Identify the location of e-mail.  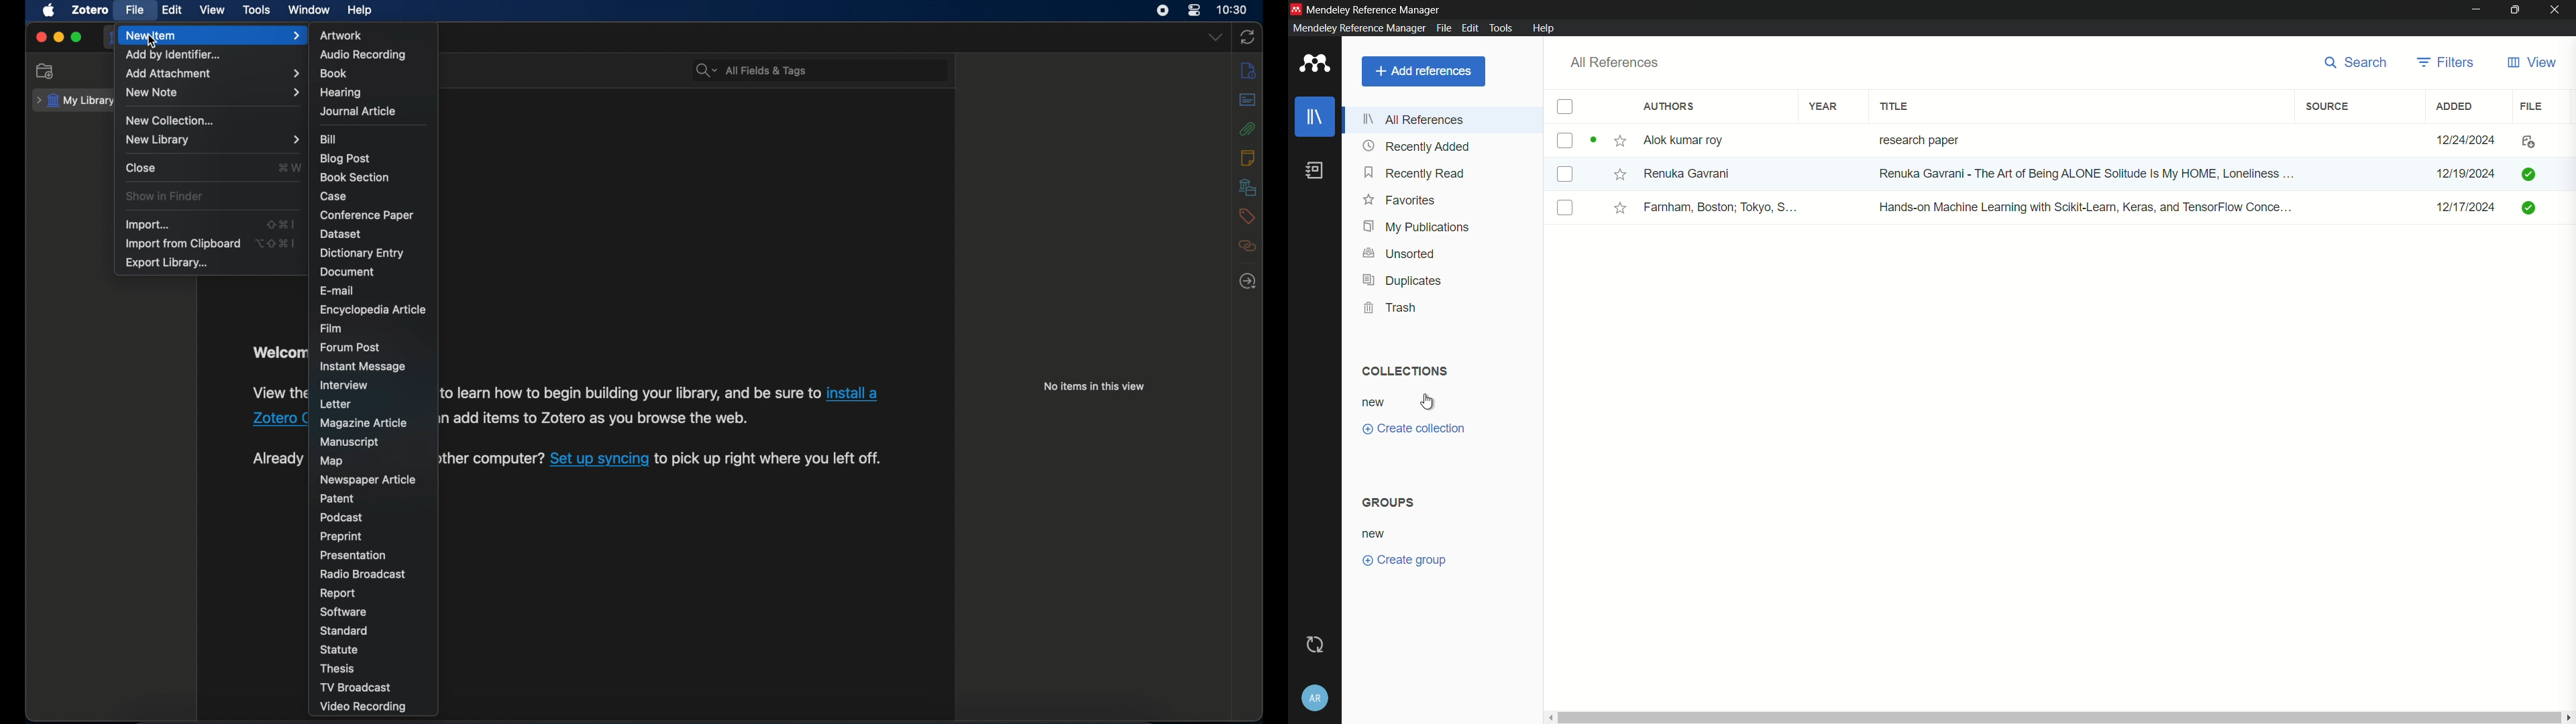
(337, 290).